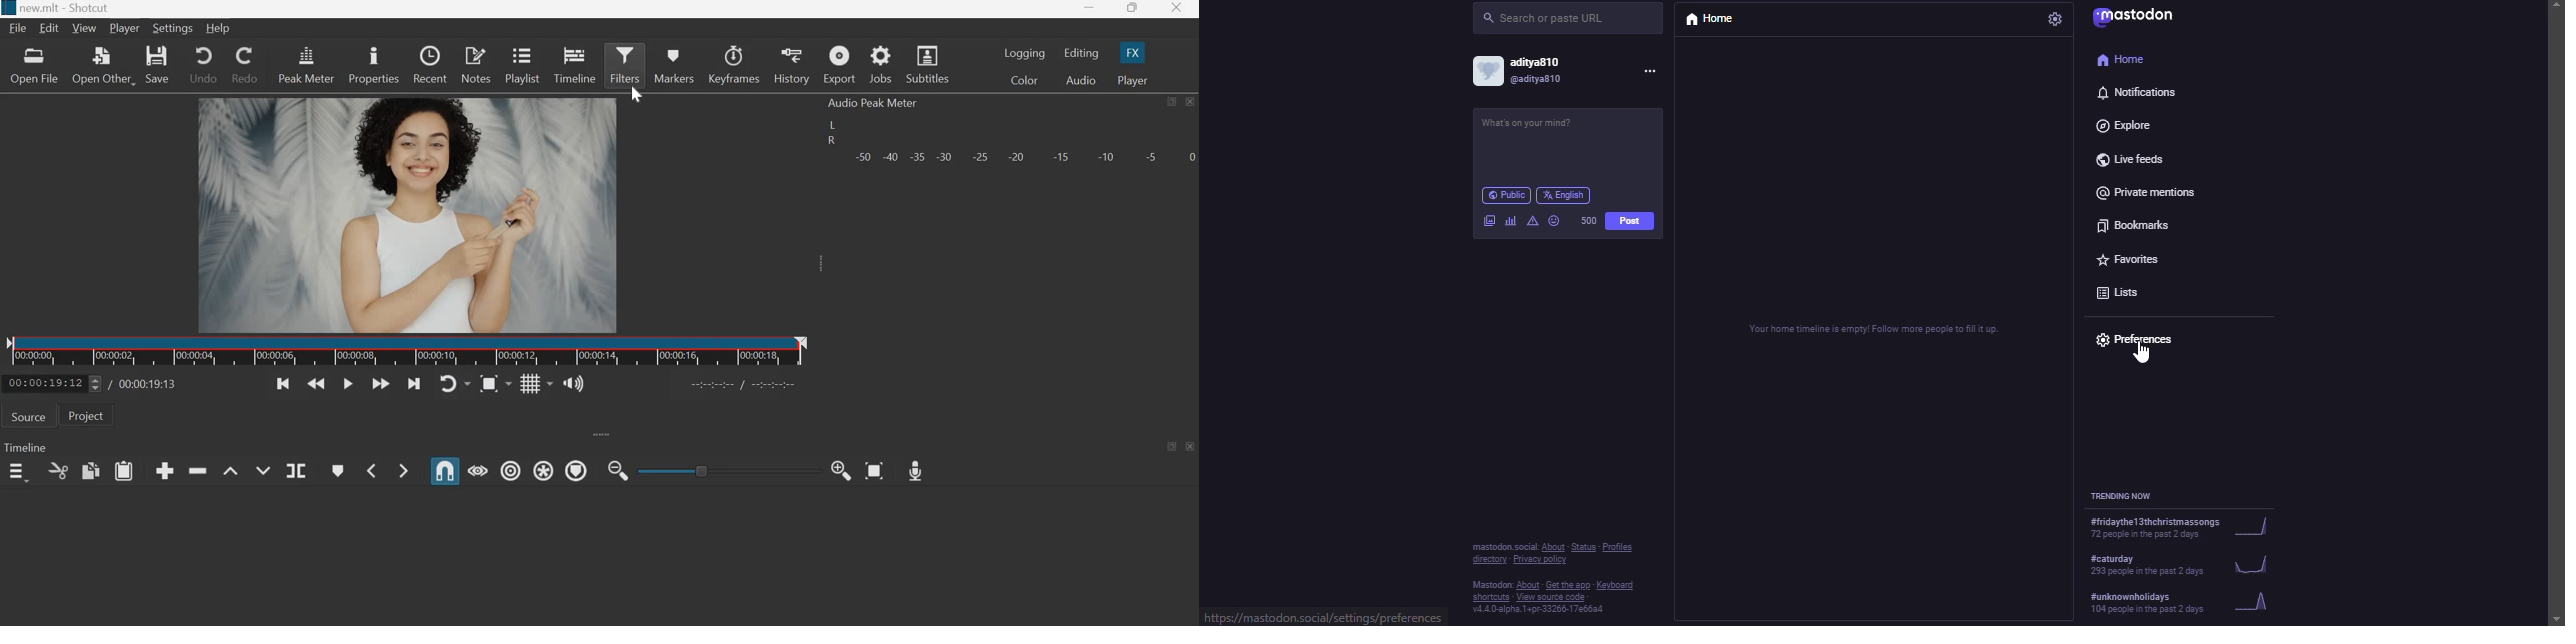 The height and width of the screenshot is (644, 2576). I want to click on Zoom Timeline to Fit, so click(875, 467).